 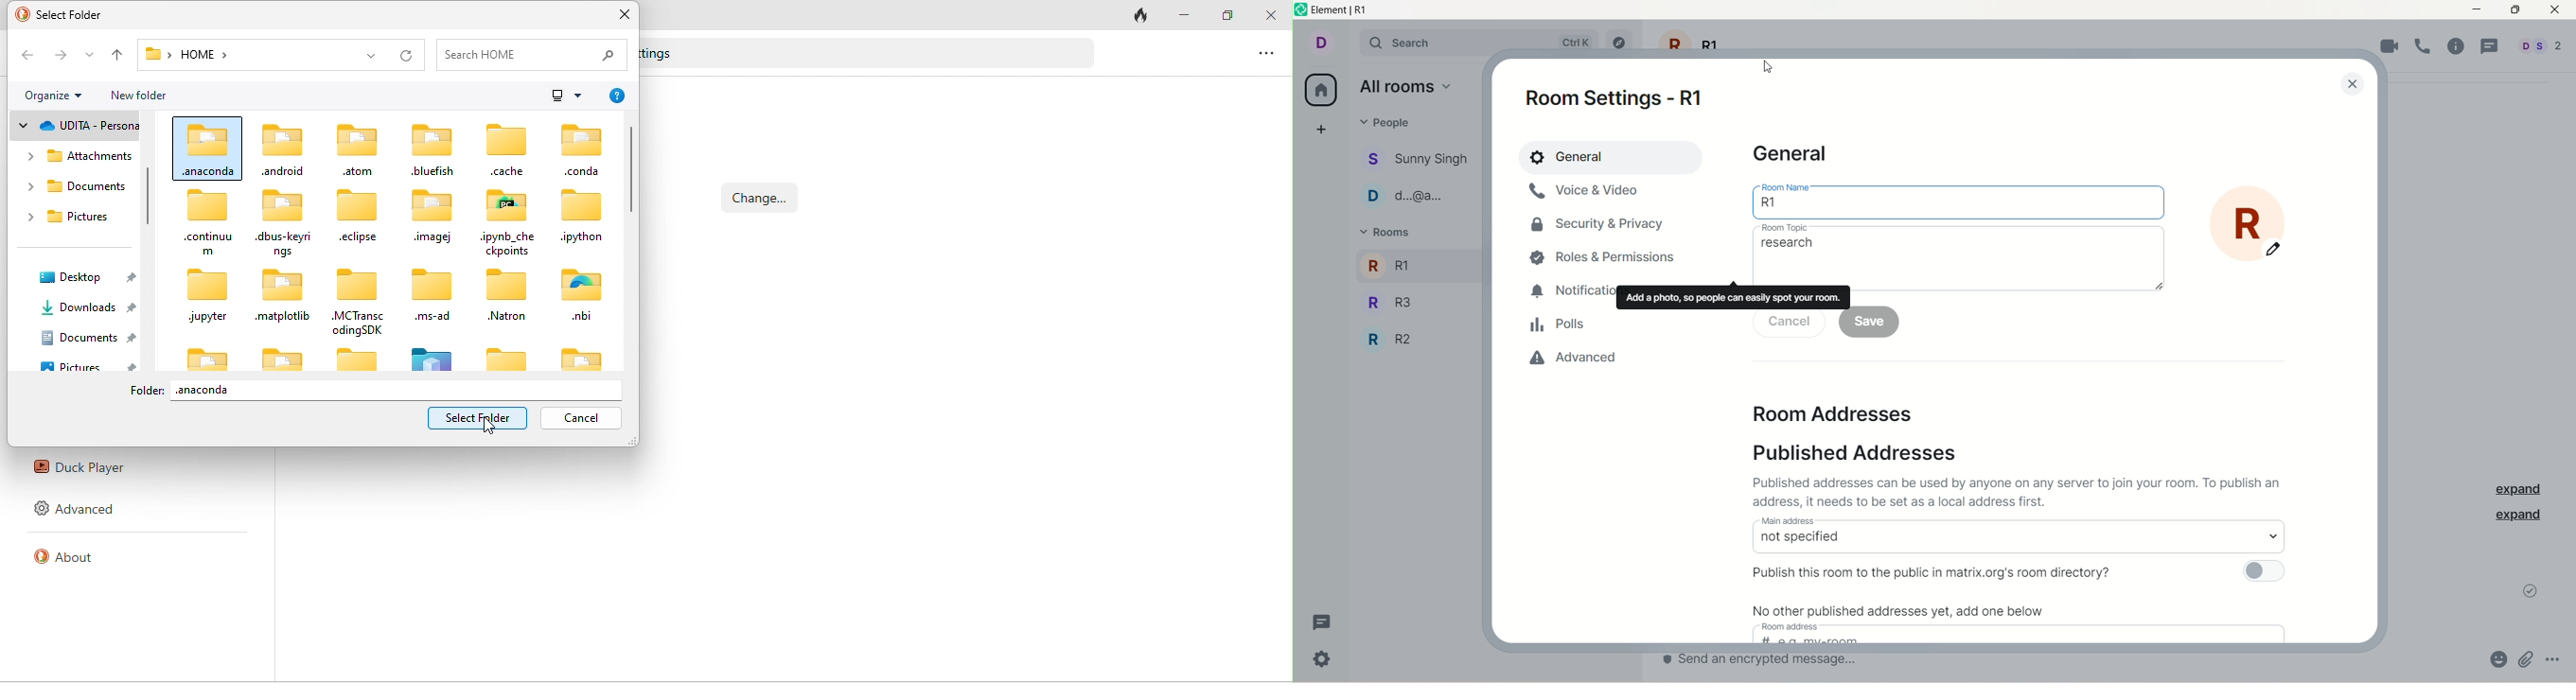 What do you see at coordinates (2354, 82) in the screenshot?
I see `close` at bounding box center [2354, 82].